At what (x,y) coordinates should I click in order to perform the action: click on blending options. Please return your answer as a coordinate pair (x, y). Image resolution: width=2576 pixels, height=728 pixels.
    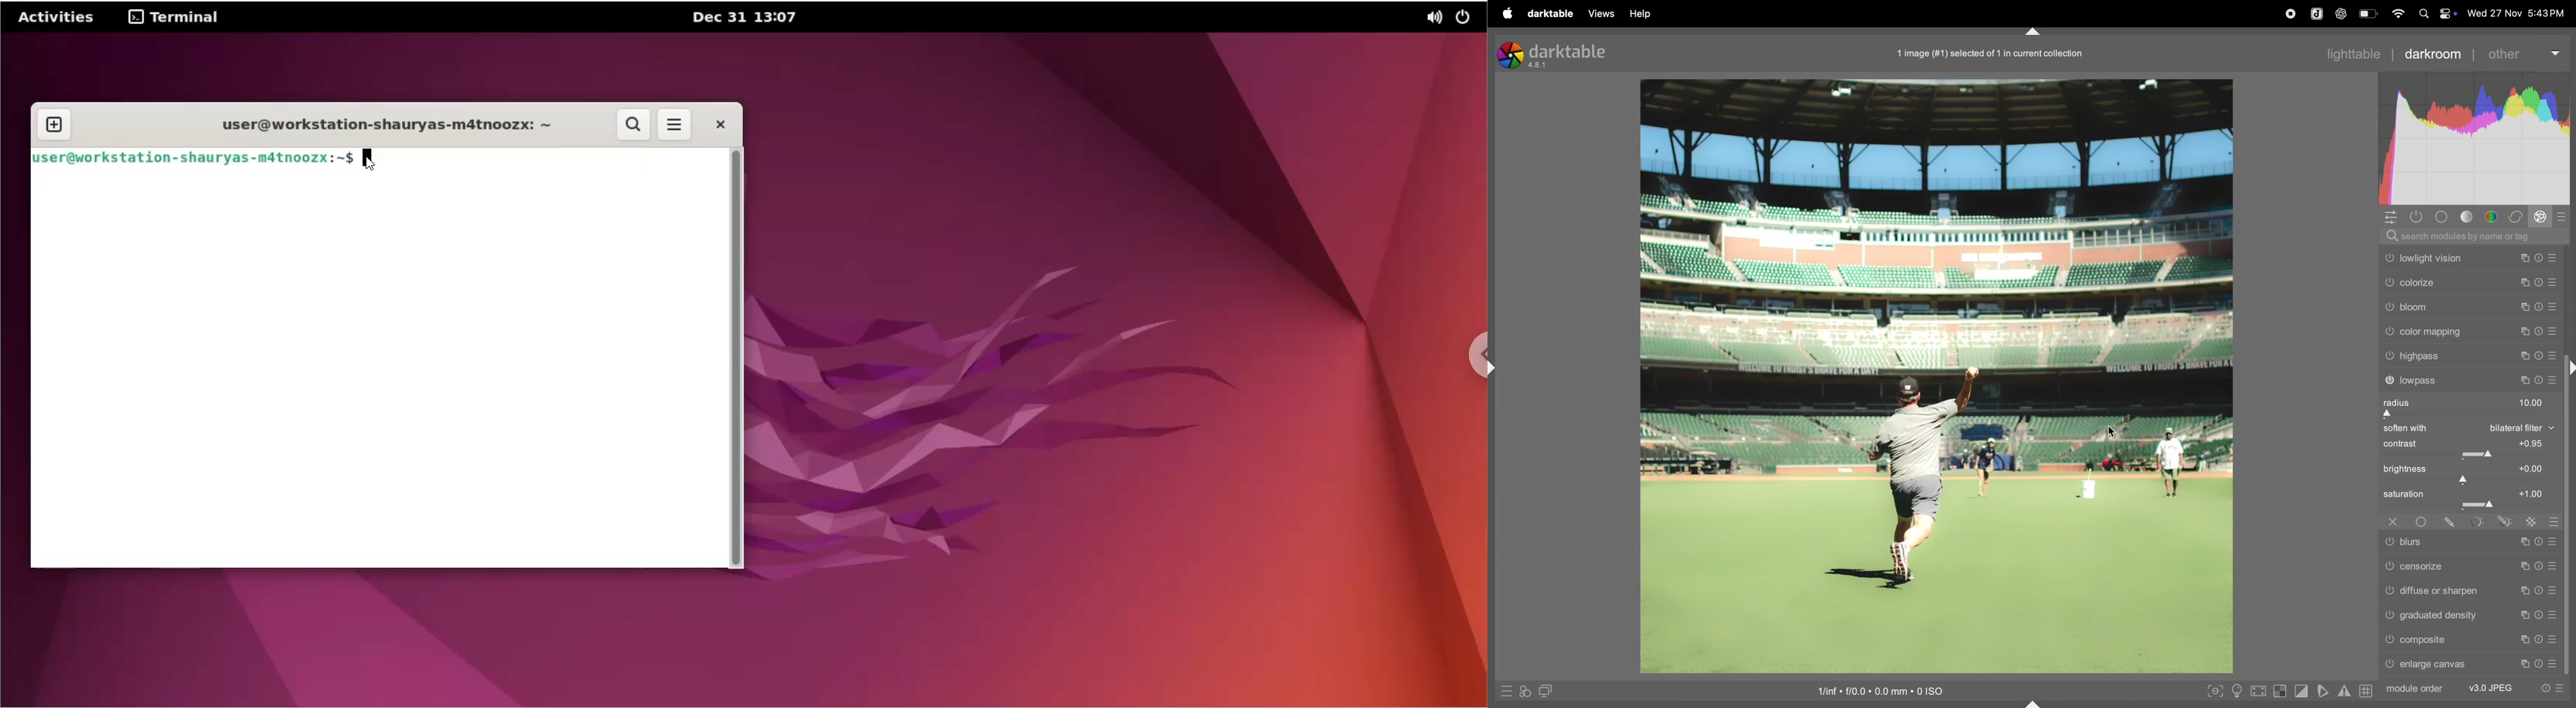
    Looking at the image, I should click on (2555, 522).